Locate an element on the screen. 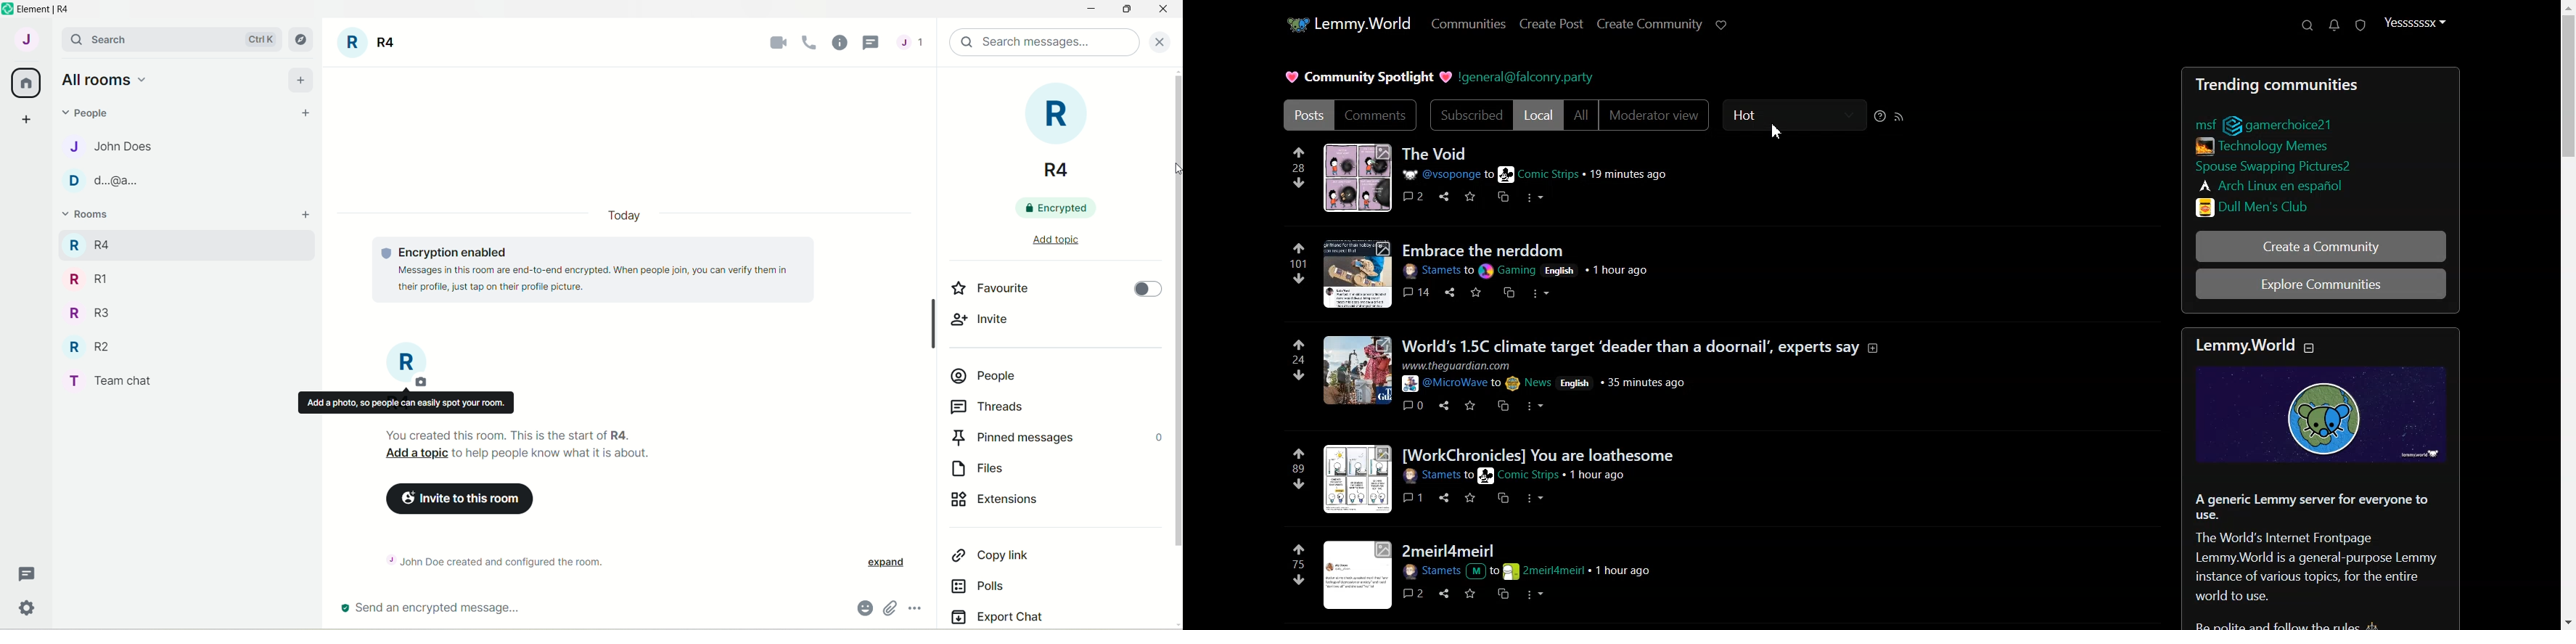  room title is located at coordinates (369, 44).